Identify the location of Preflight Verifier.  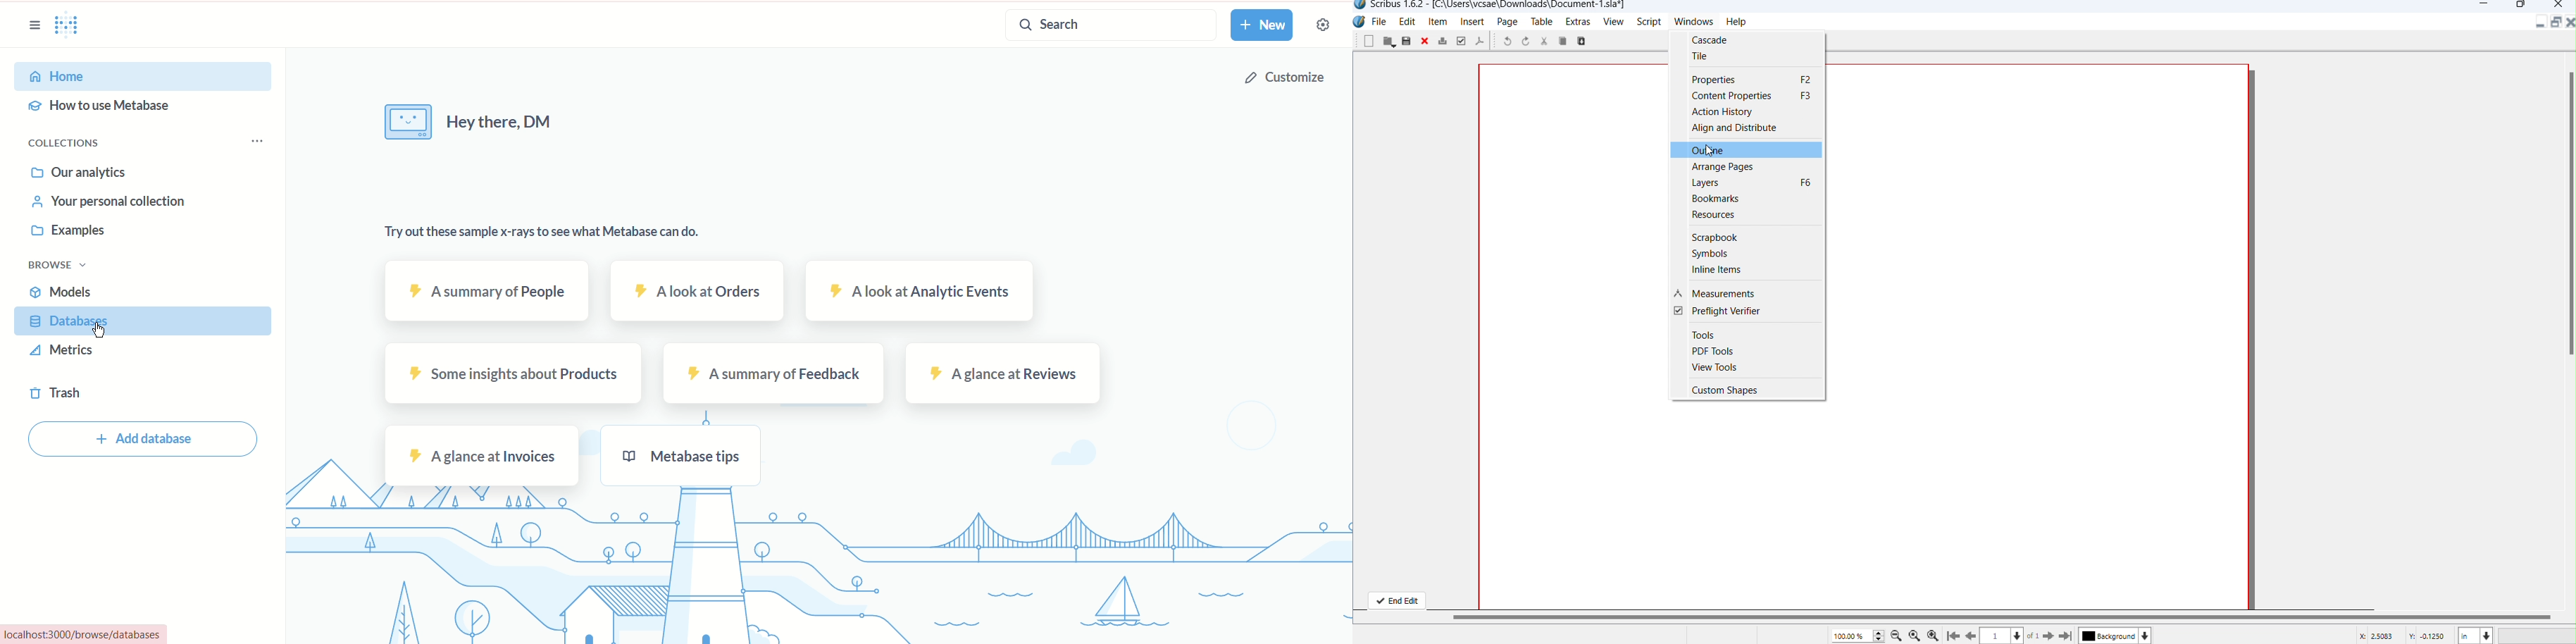
(1718, 313).